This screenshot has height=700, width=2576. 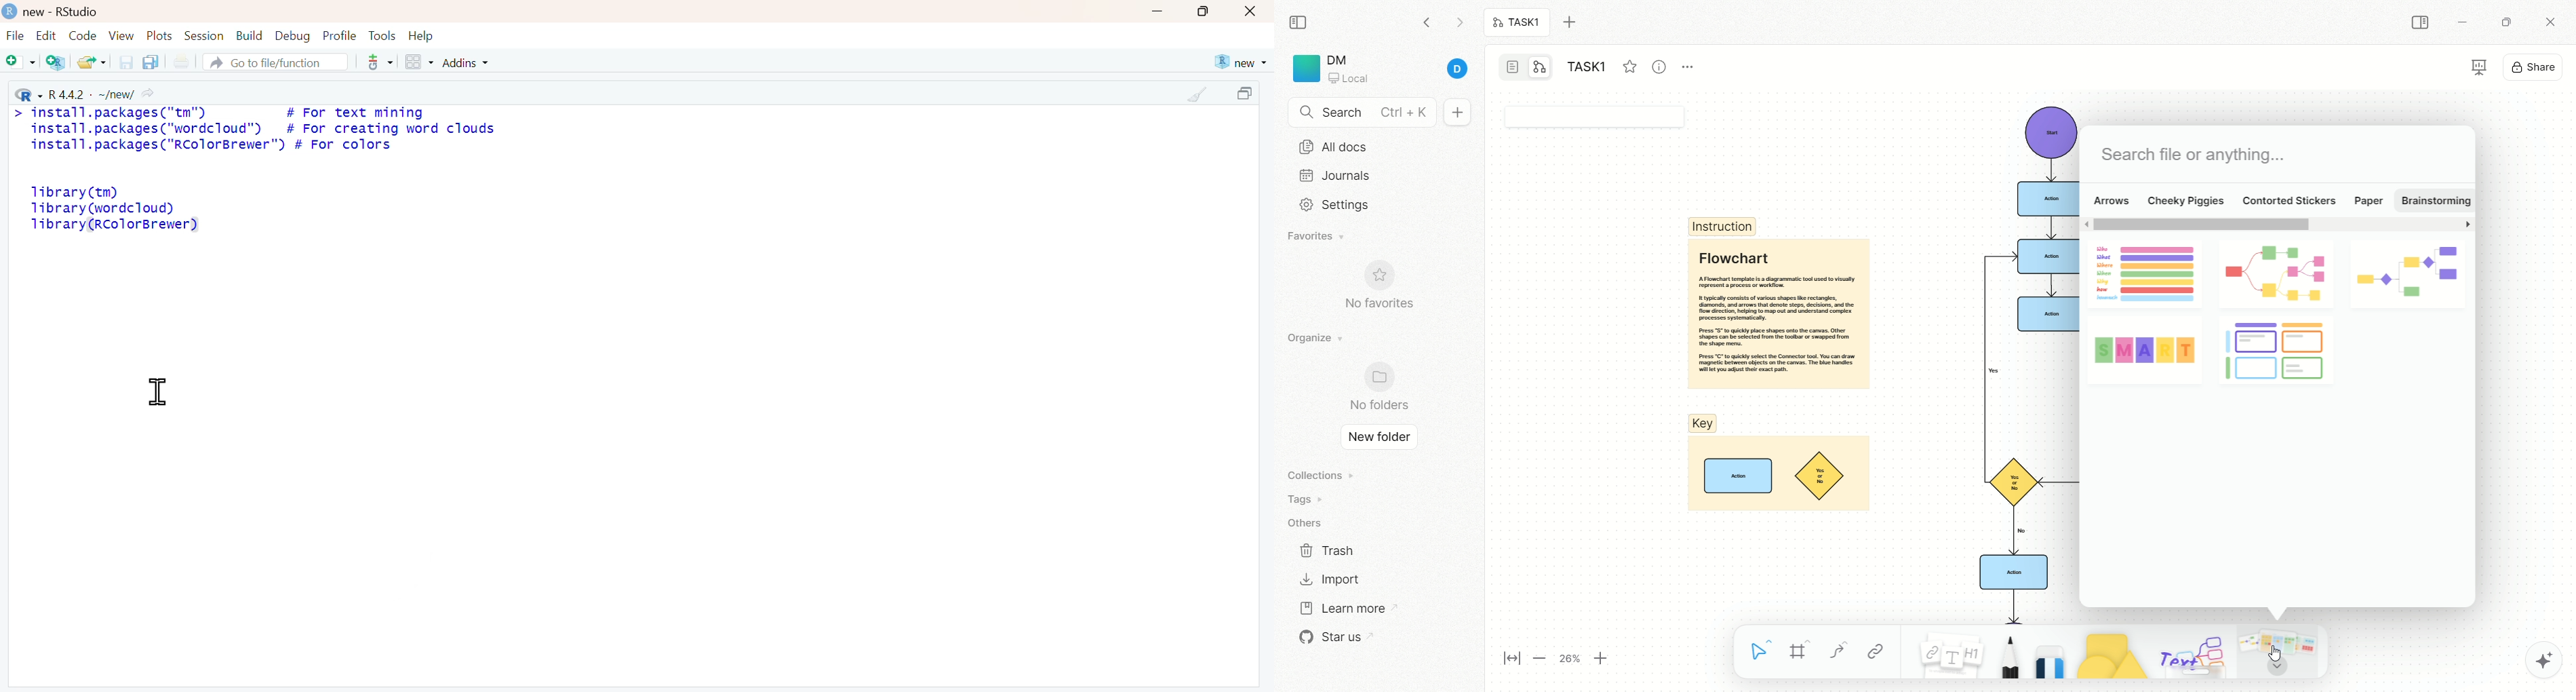 What do you see at coordinates (1249, 94) in the screenshot?
I see `maximize` at bounding box center [1249, 94].